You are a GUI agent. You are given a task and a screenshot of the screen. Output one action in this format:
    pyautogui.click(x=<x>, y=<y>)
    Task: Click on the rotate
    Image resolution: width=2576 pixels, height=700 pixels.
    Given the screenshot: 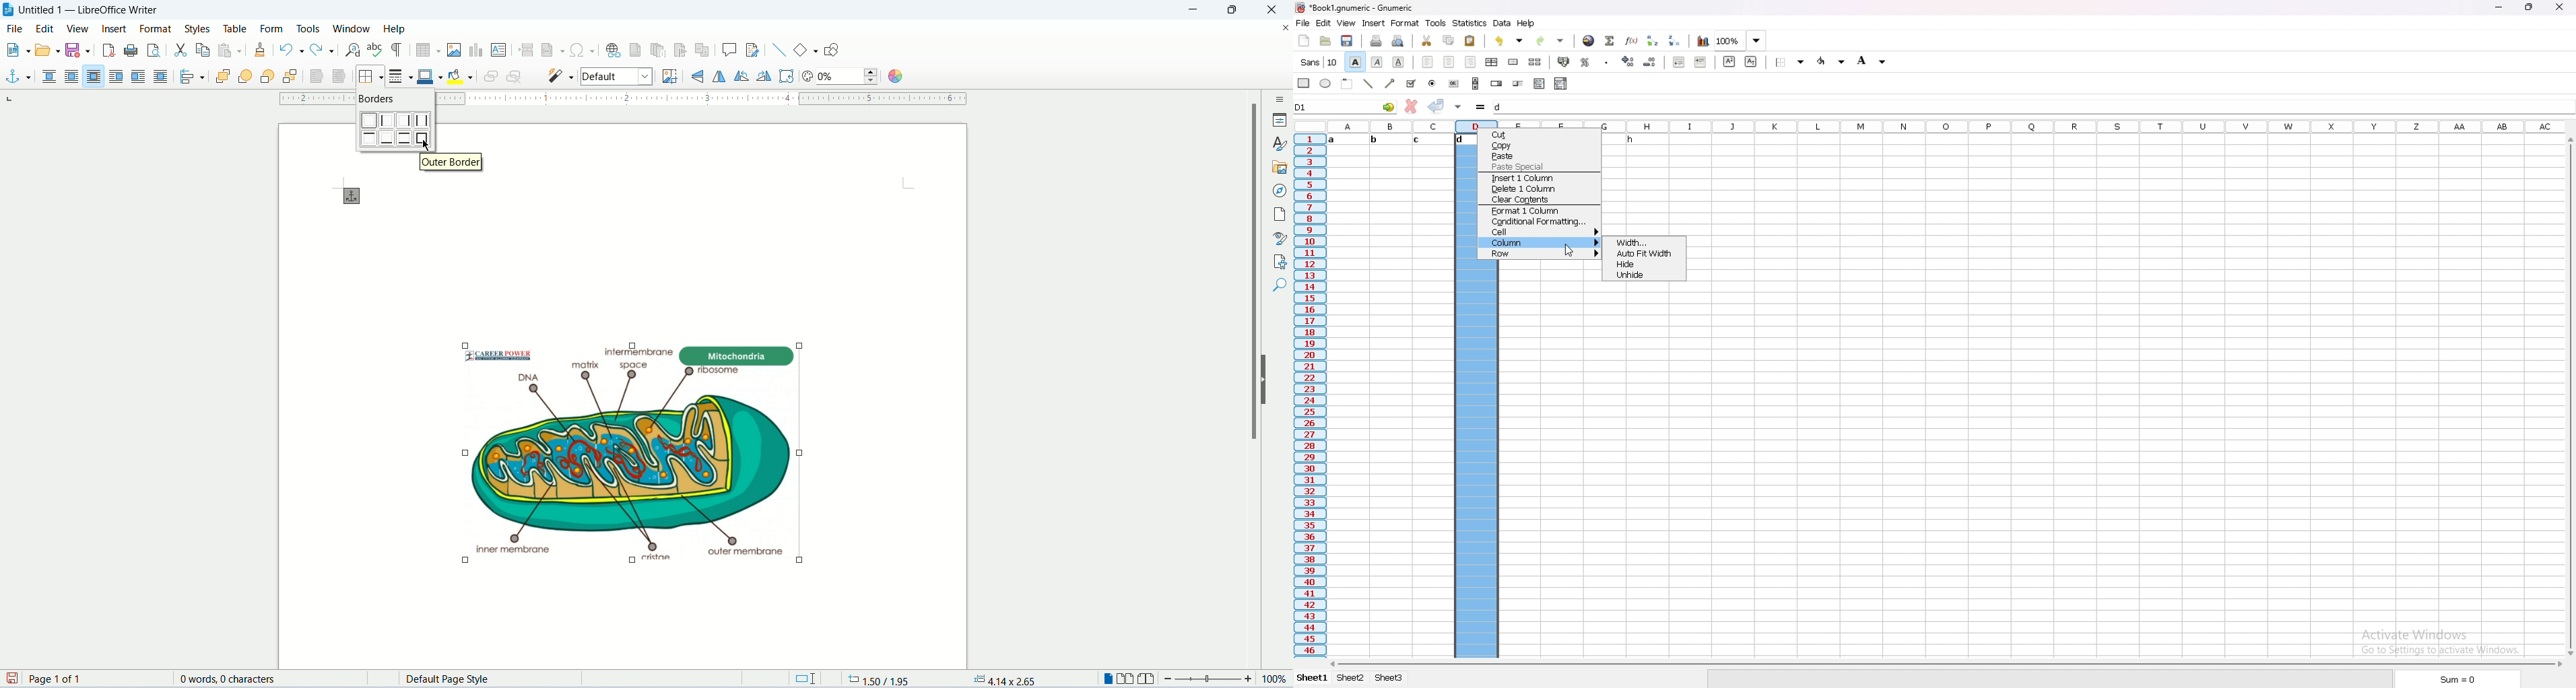 What is the action you would take?
    pyautogui.click(x=788, y=77)
    